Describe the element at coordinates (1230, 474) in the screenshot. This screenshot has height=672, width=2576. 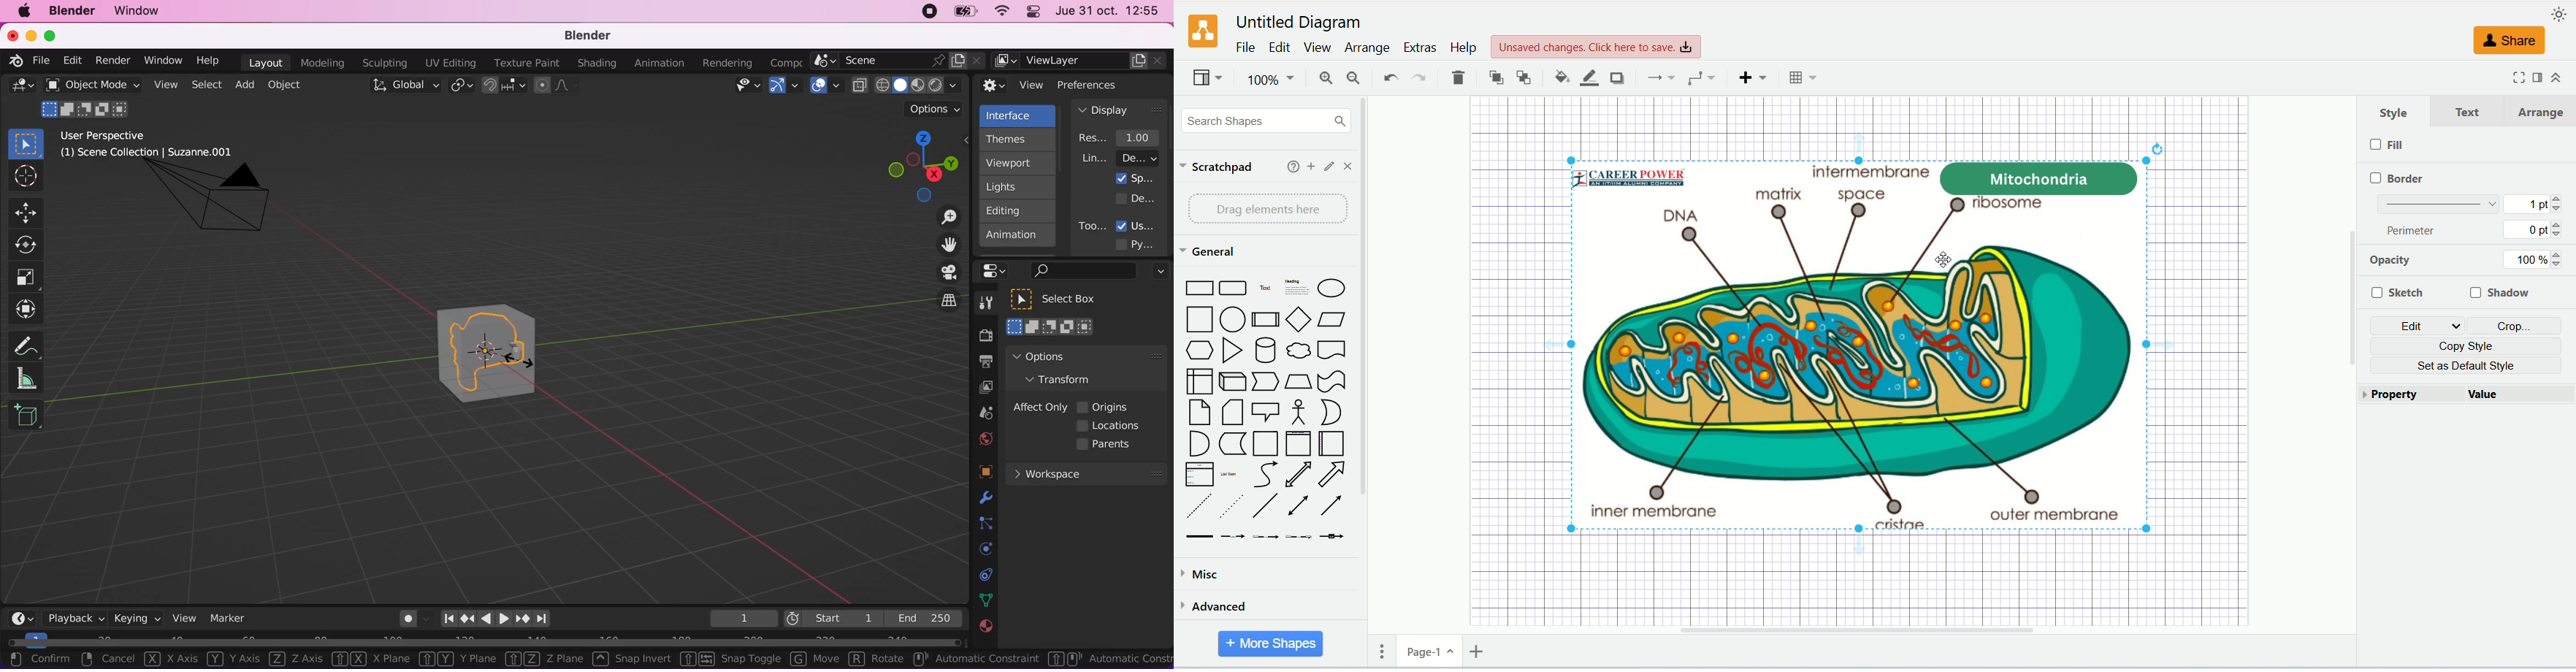
I see `List Item` at that location.